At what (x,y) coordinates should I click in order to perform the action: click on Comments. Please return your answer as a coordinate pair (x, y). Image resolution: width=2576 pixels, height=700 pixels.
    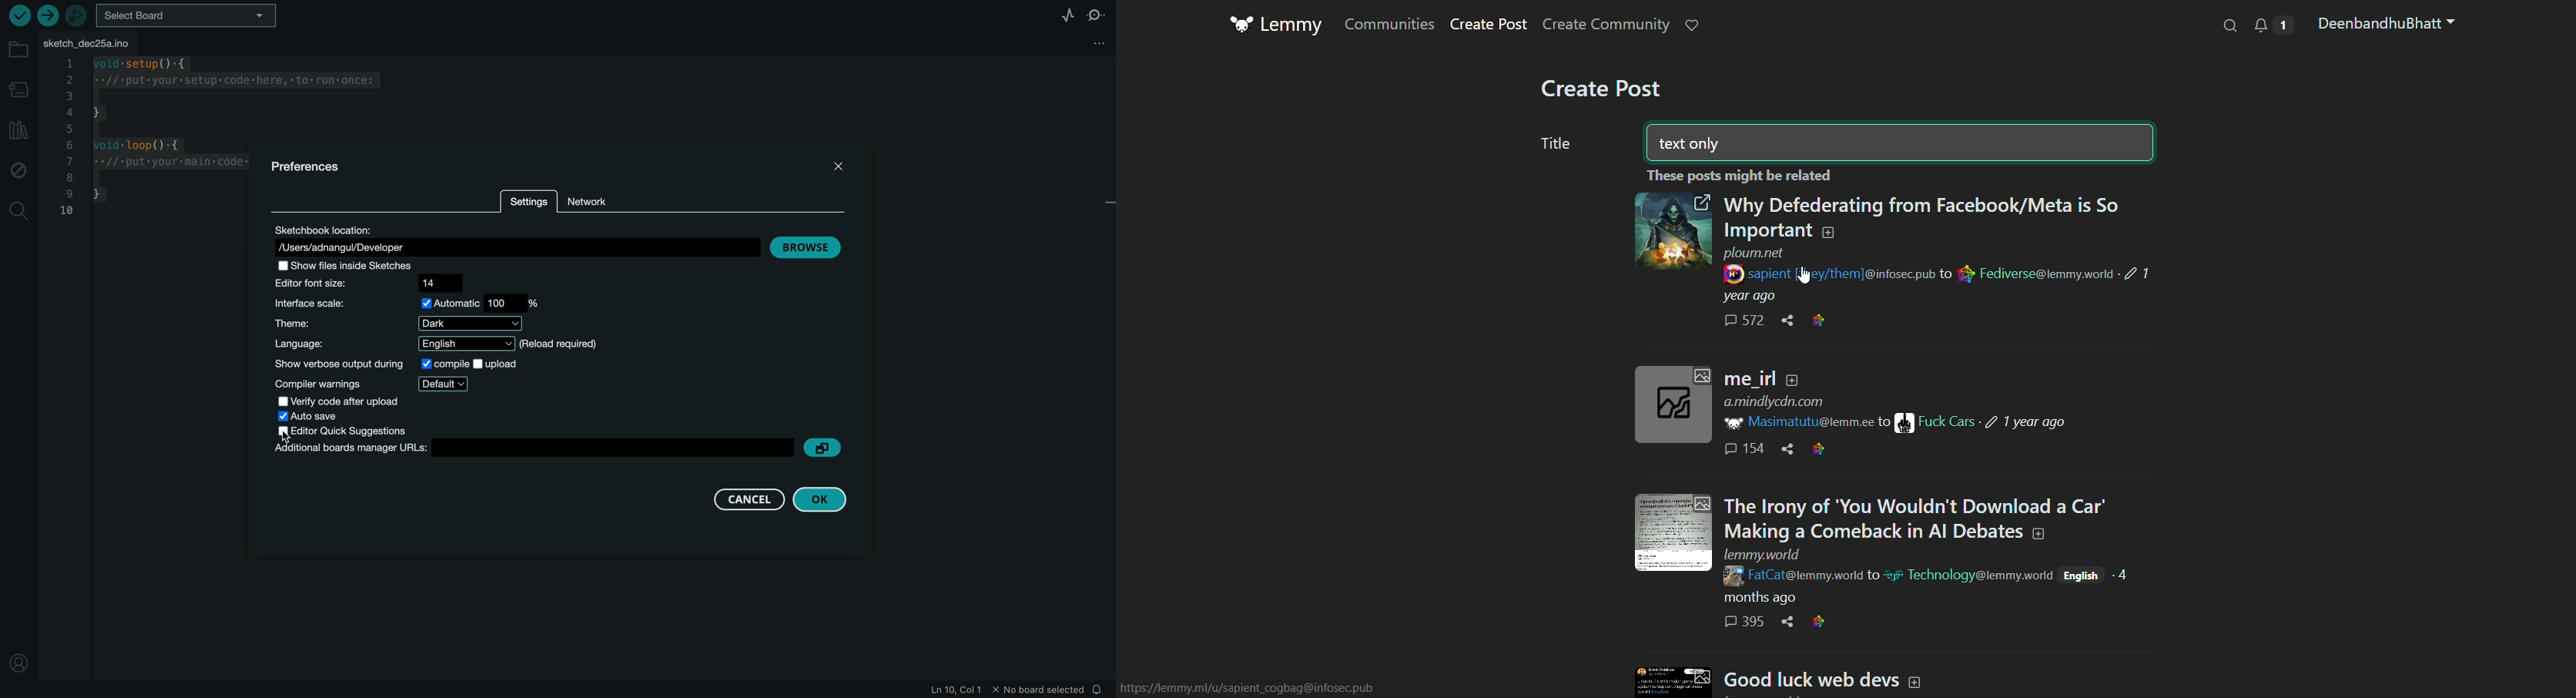
    Looking at the image, I should click on (1744, 320).